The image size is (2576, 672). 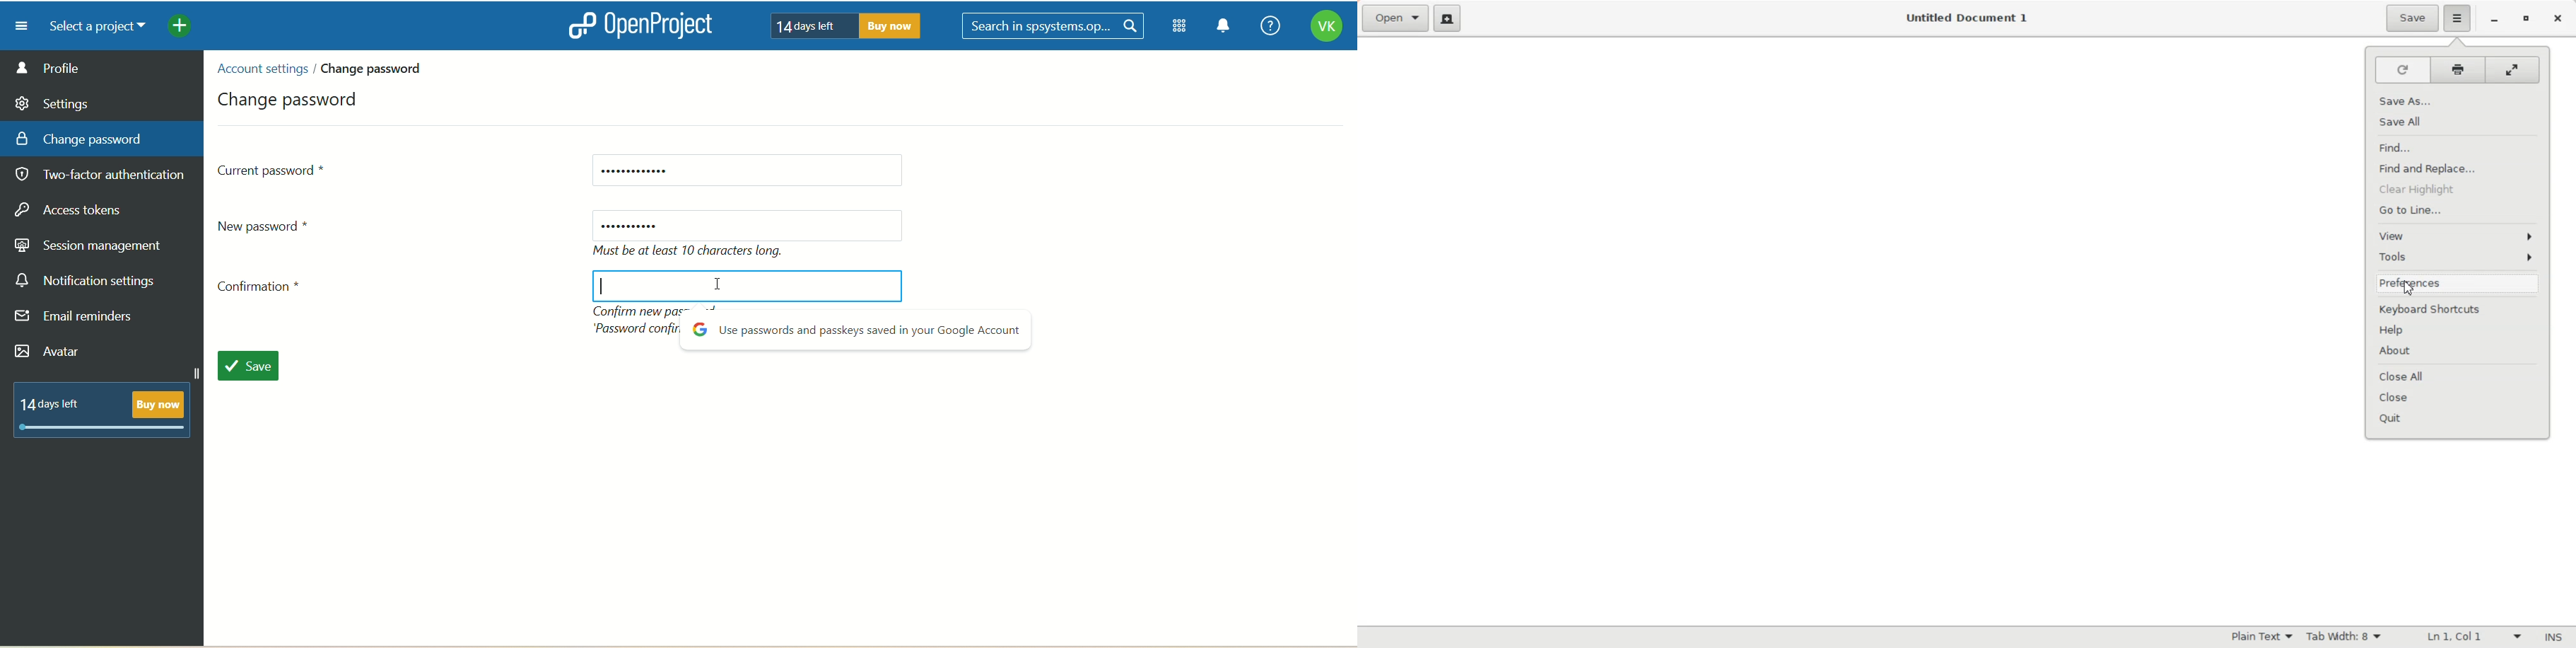 What do you see at coordinates (105, 176) in the screenshot?
I see `two factor authentication` at bounding box center [105, 176].